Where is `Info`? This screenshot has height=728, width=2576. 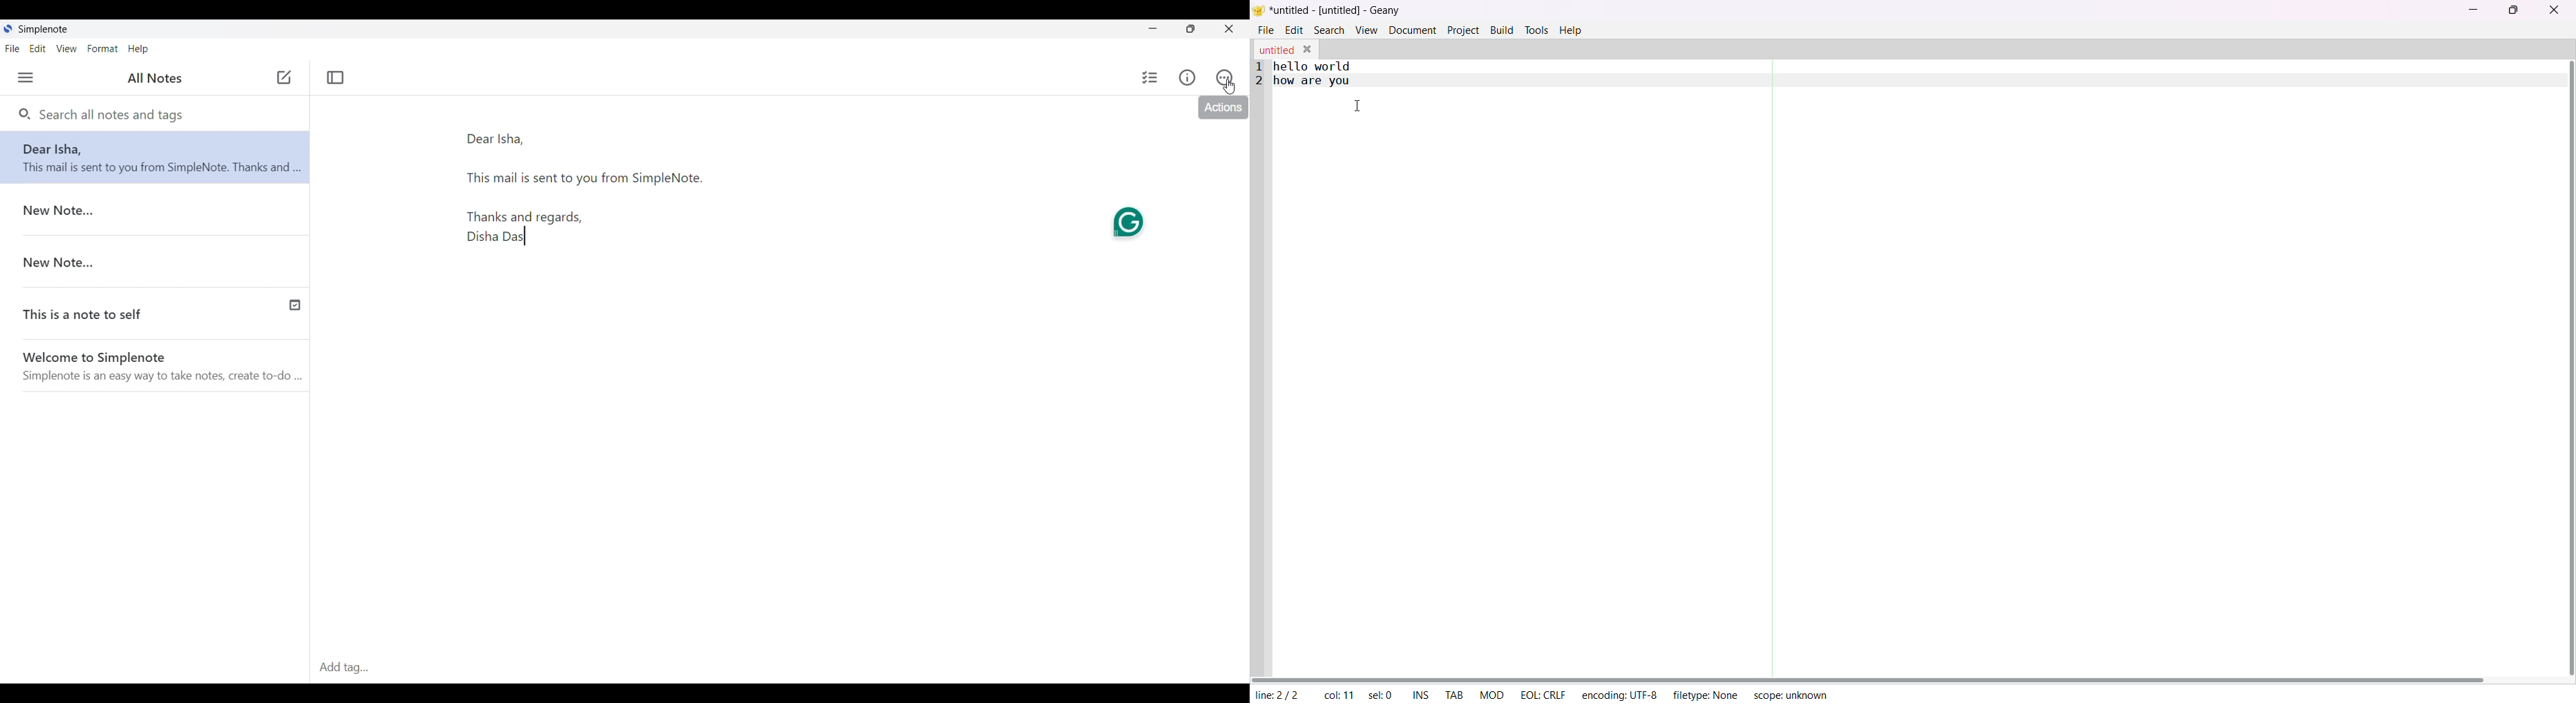 Info is located at coordinates (1188, 77).